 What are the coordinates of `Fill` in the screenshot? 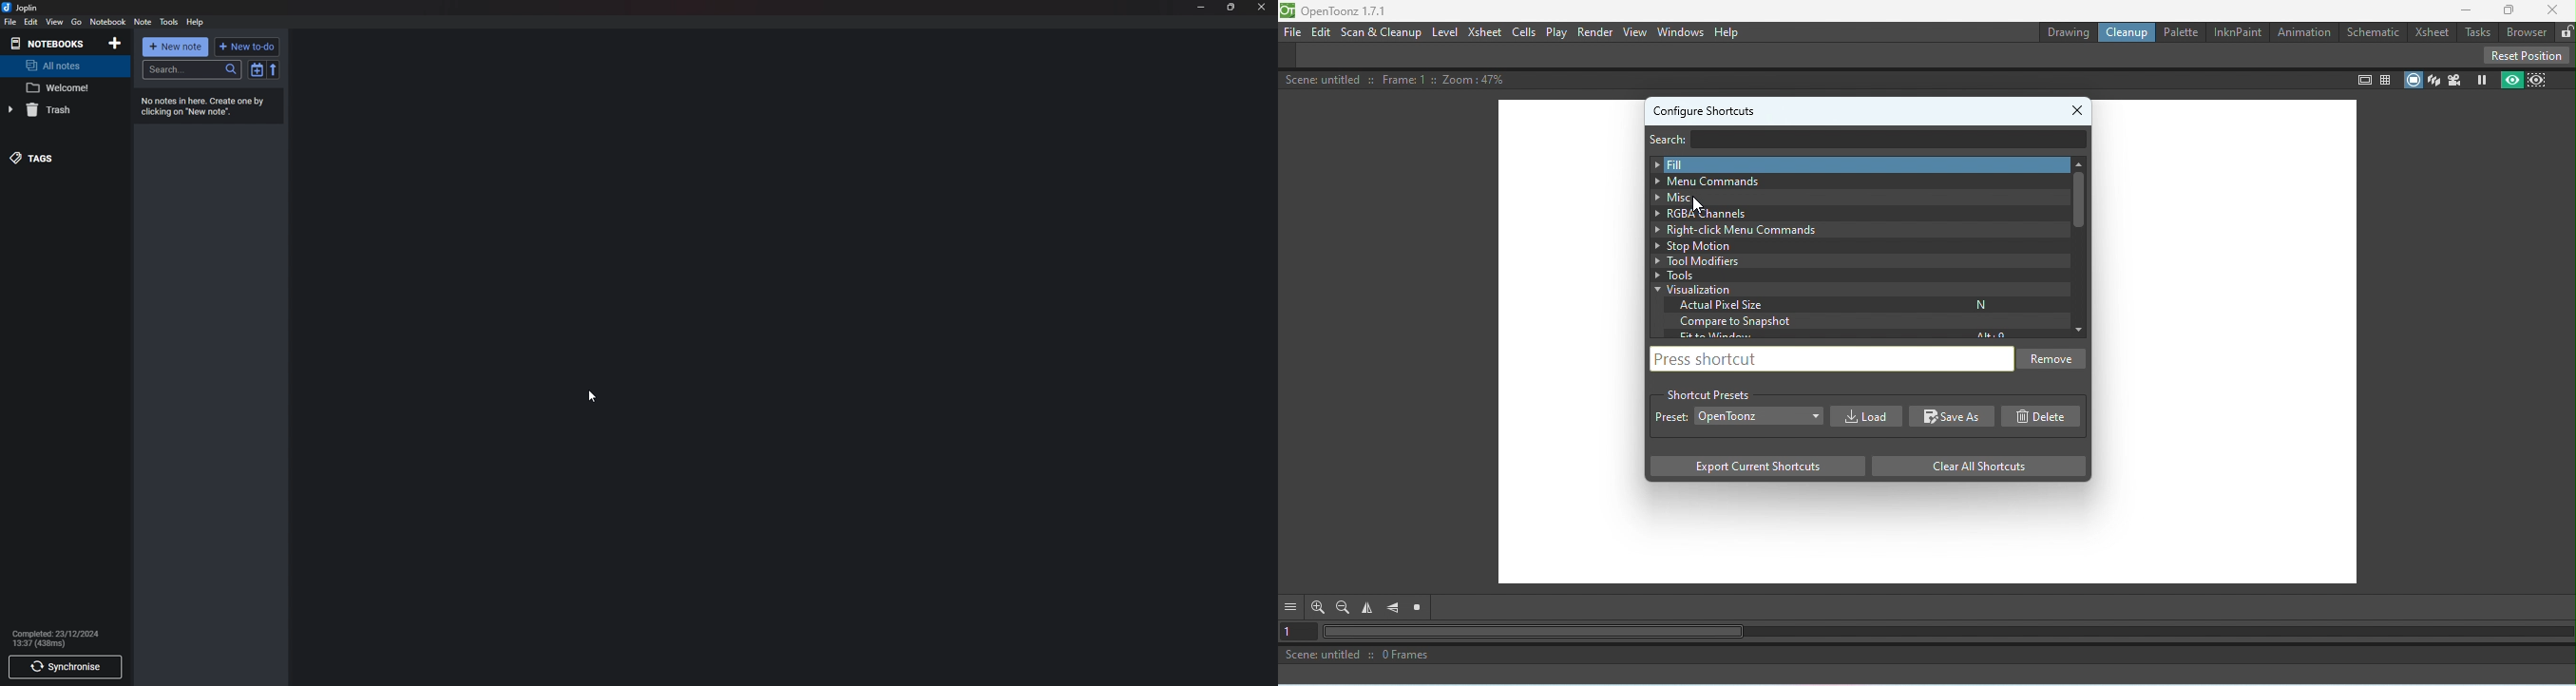 It's located at (1854, 163).